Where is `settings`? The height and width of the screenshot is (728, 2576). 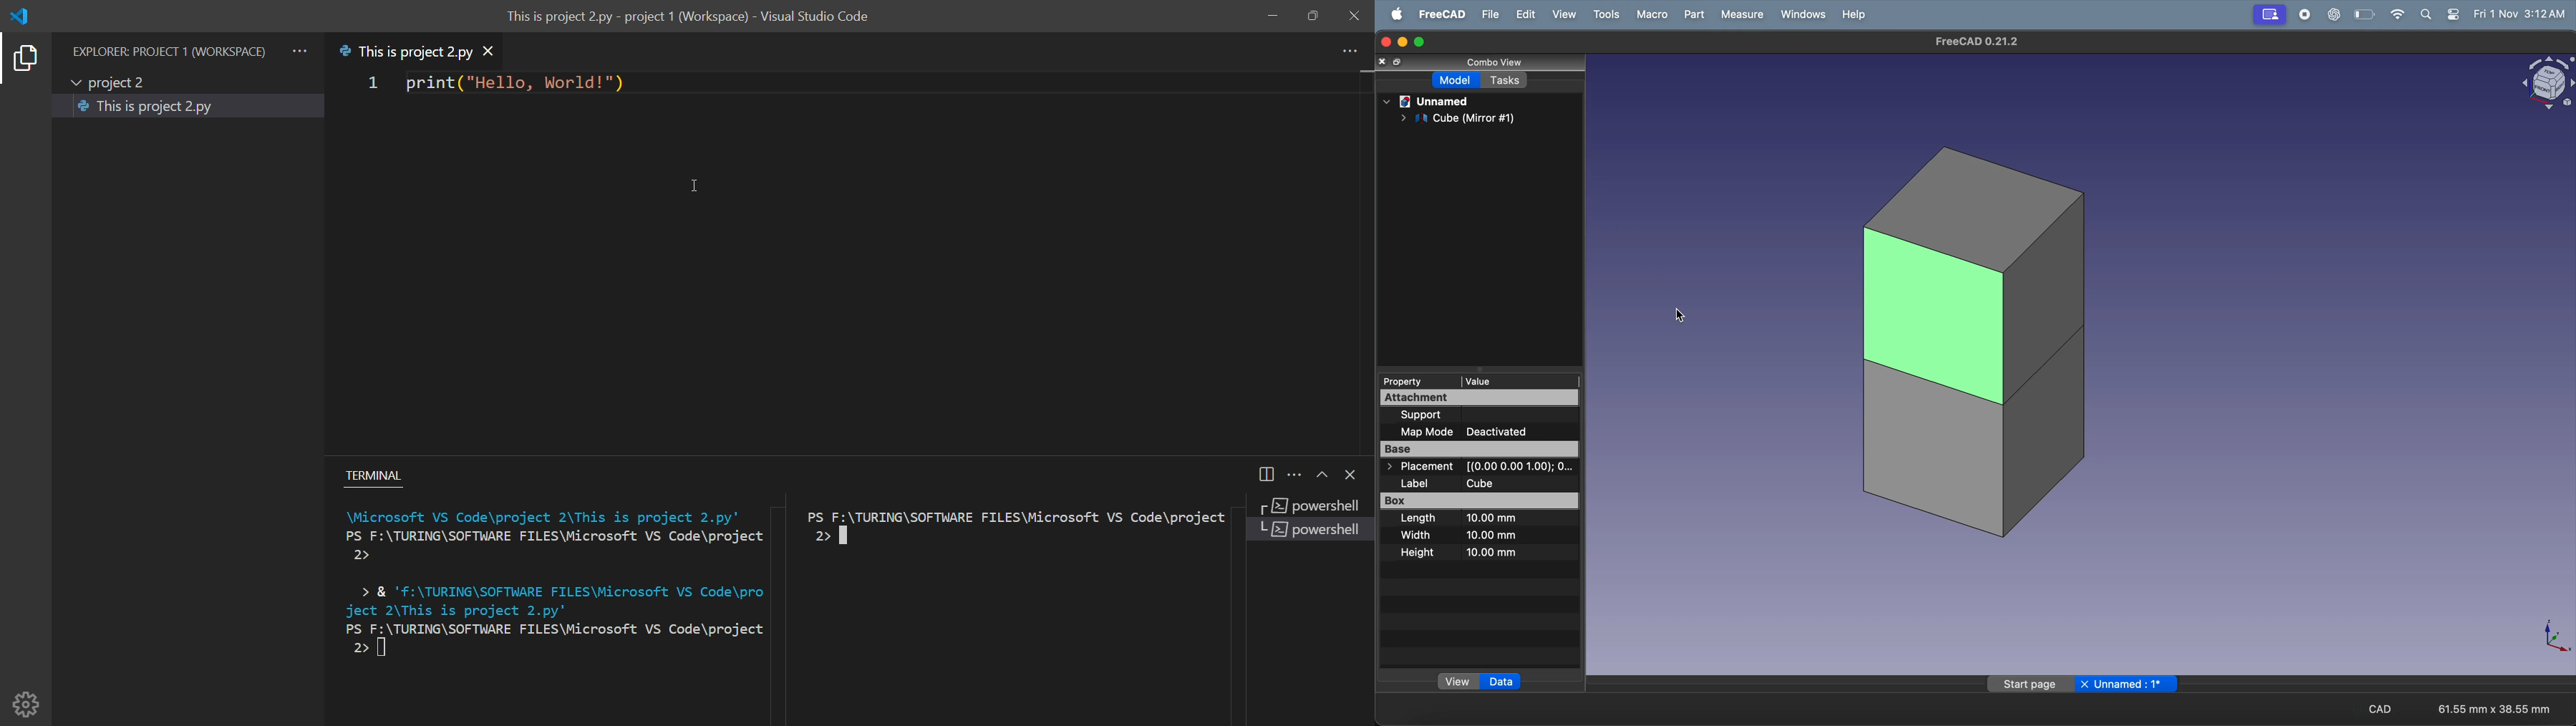 settings is located at coordinates (2451, 14).